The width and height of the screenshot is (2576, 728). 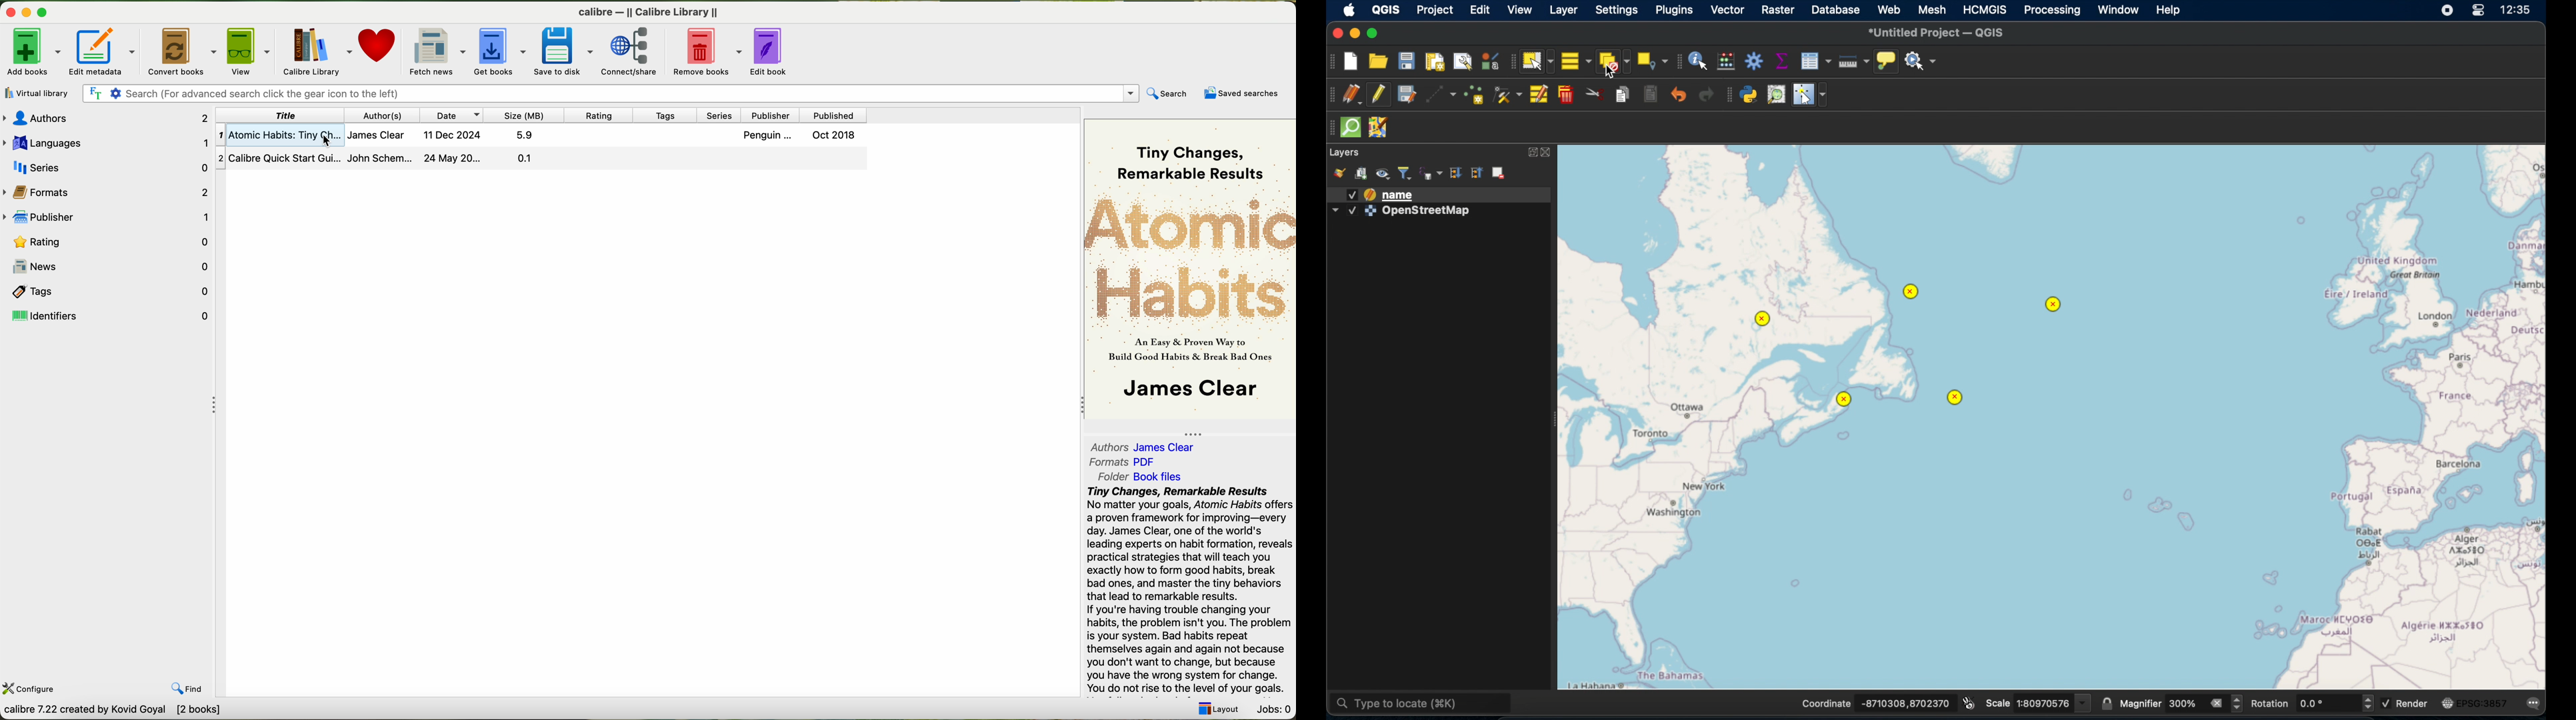 I want to click on osm place search, so click(x=1777, y=95).